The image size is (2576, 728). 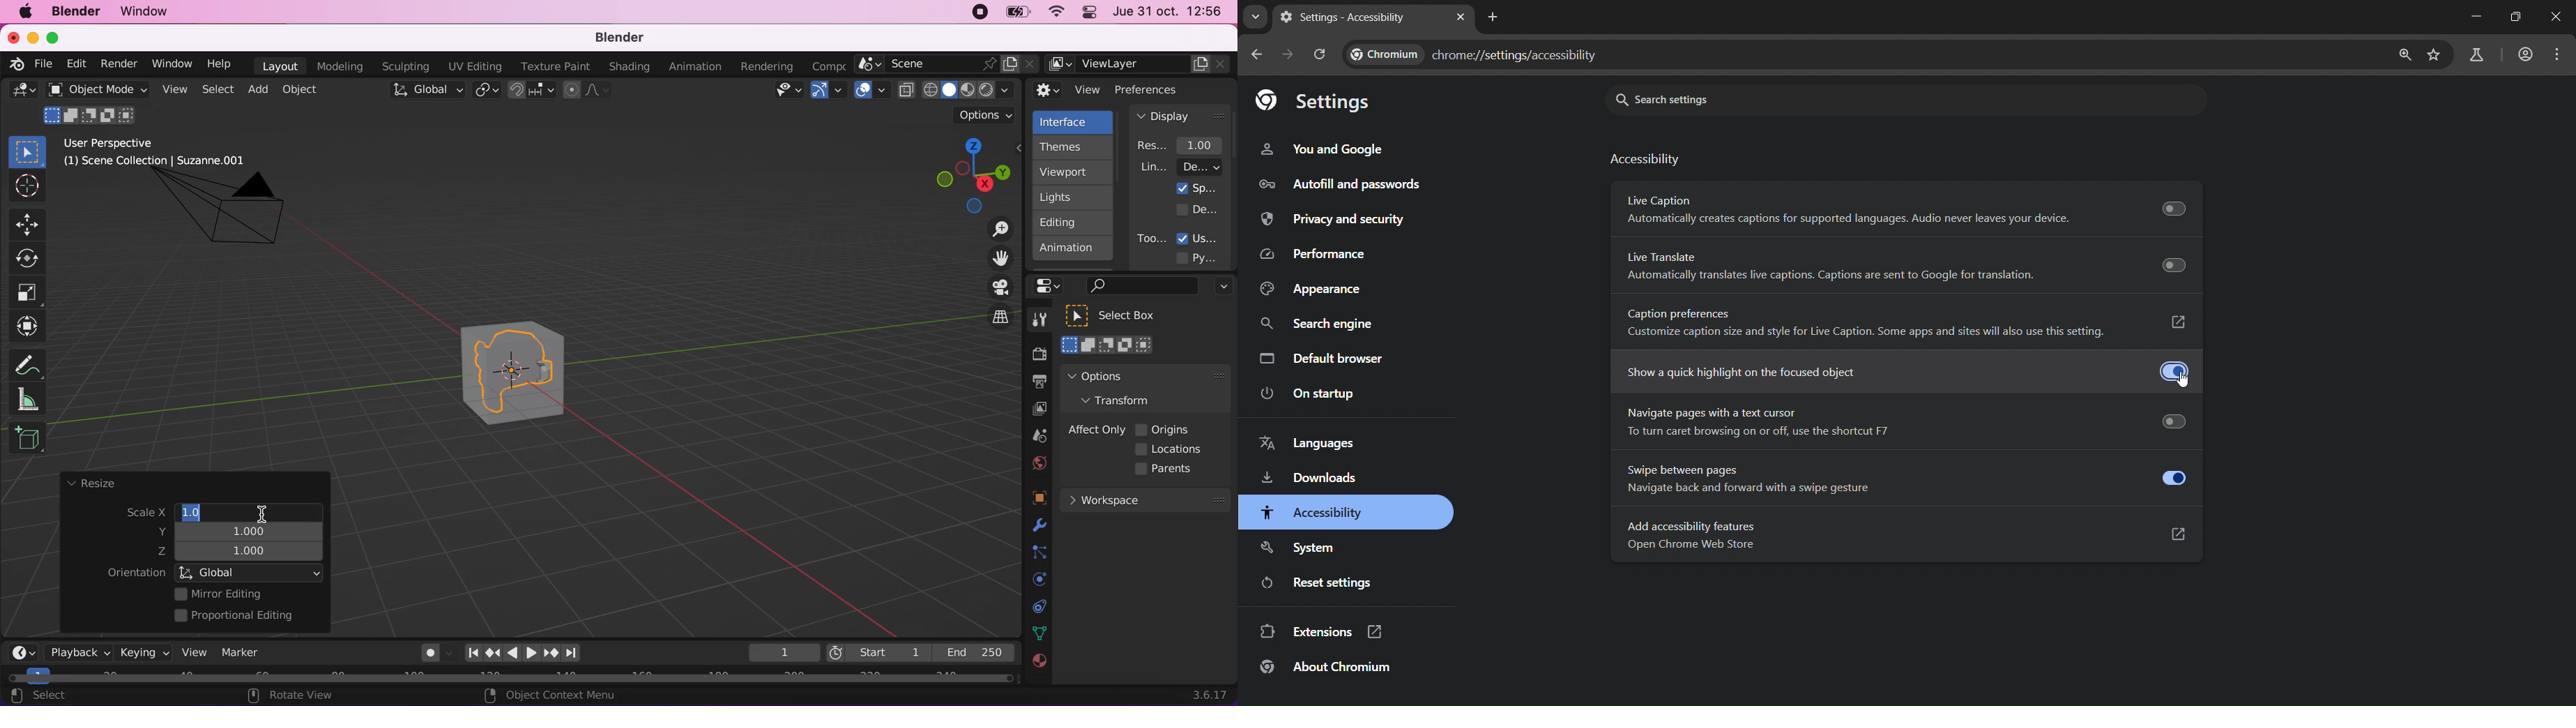 I want to click on jump to keyframe, so click(x=552, y=655).